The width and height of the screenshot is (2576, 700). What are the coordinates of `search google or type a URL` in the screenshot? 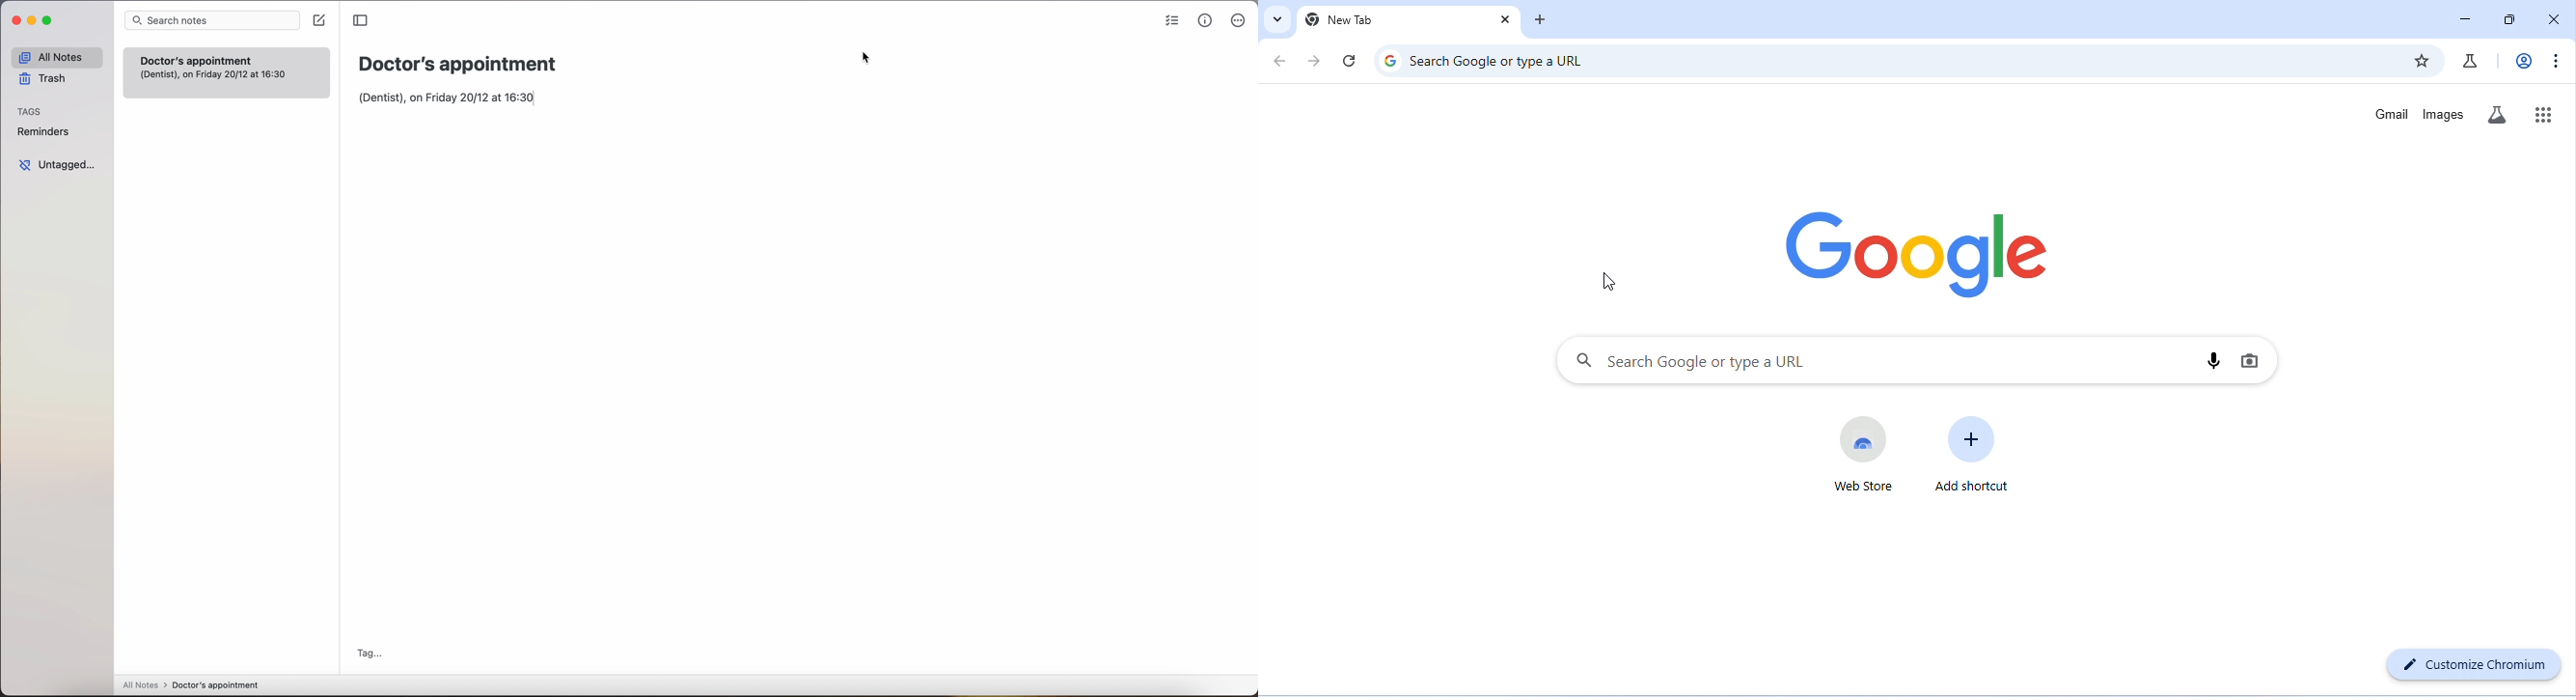 It's located at (1484, 61).